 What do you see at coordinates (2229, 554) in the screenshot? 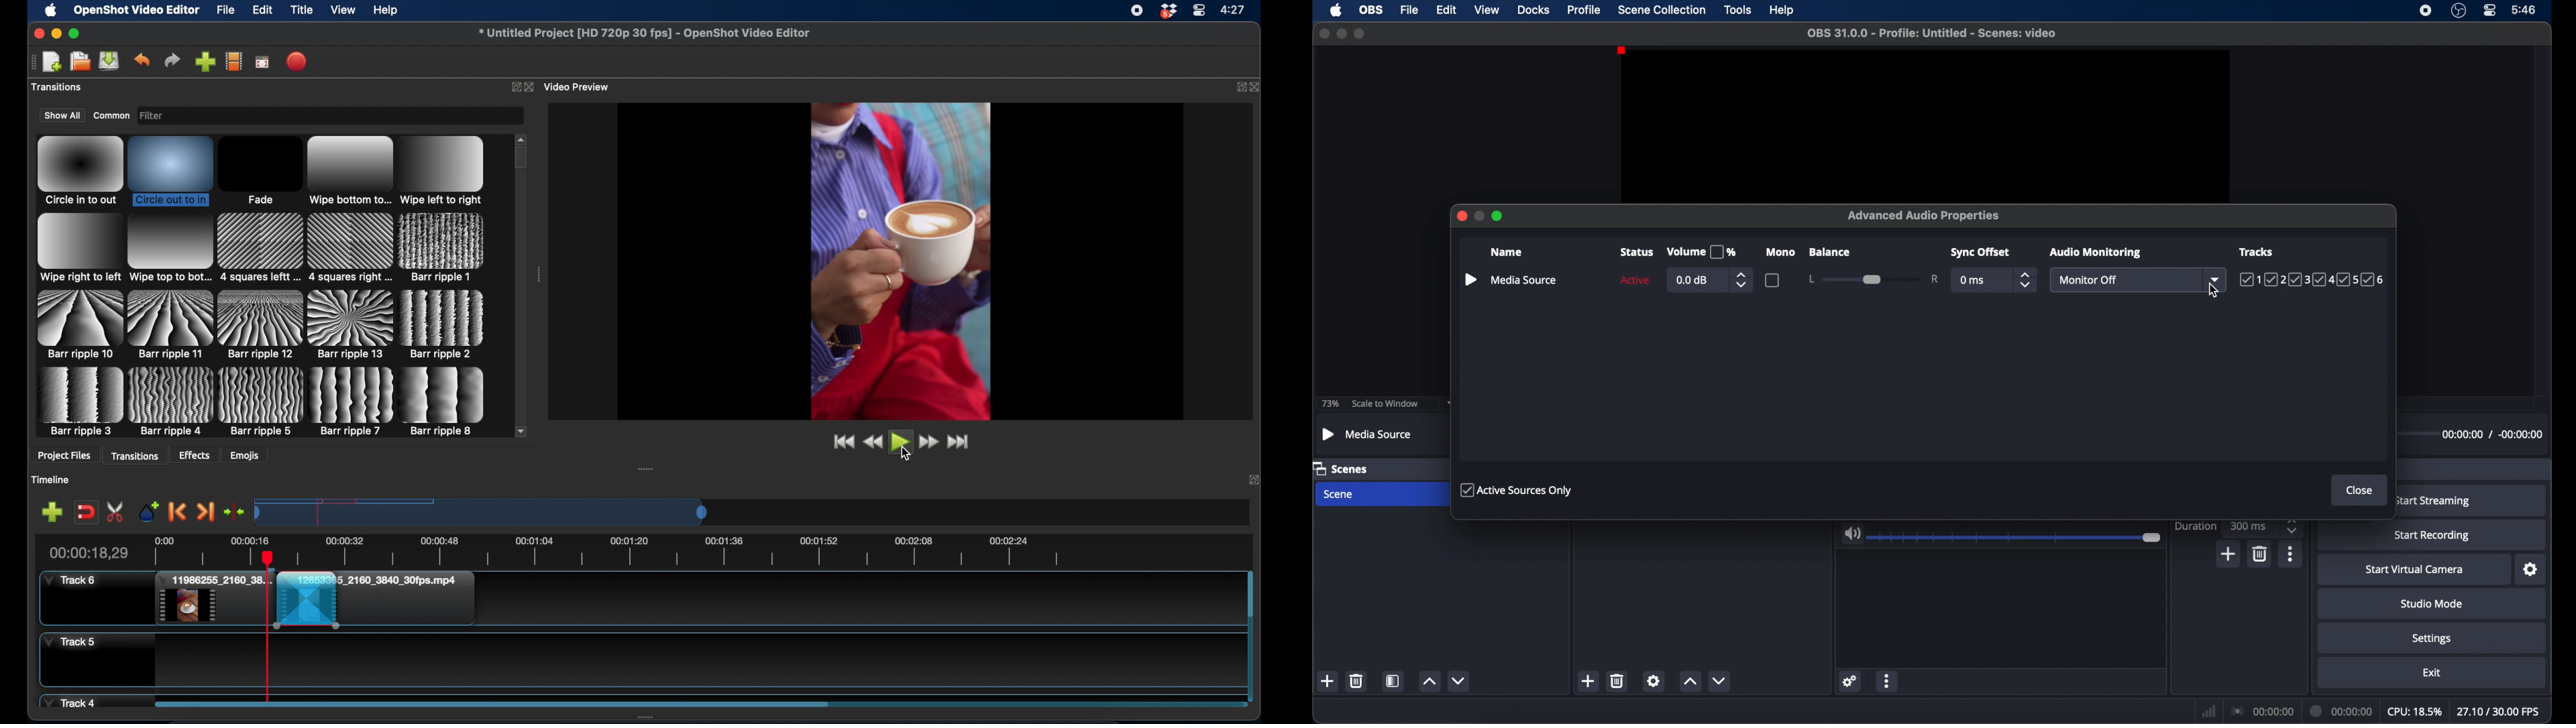
I see `add` at bounding box center [2229, 554].